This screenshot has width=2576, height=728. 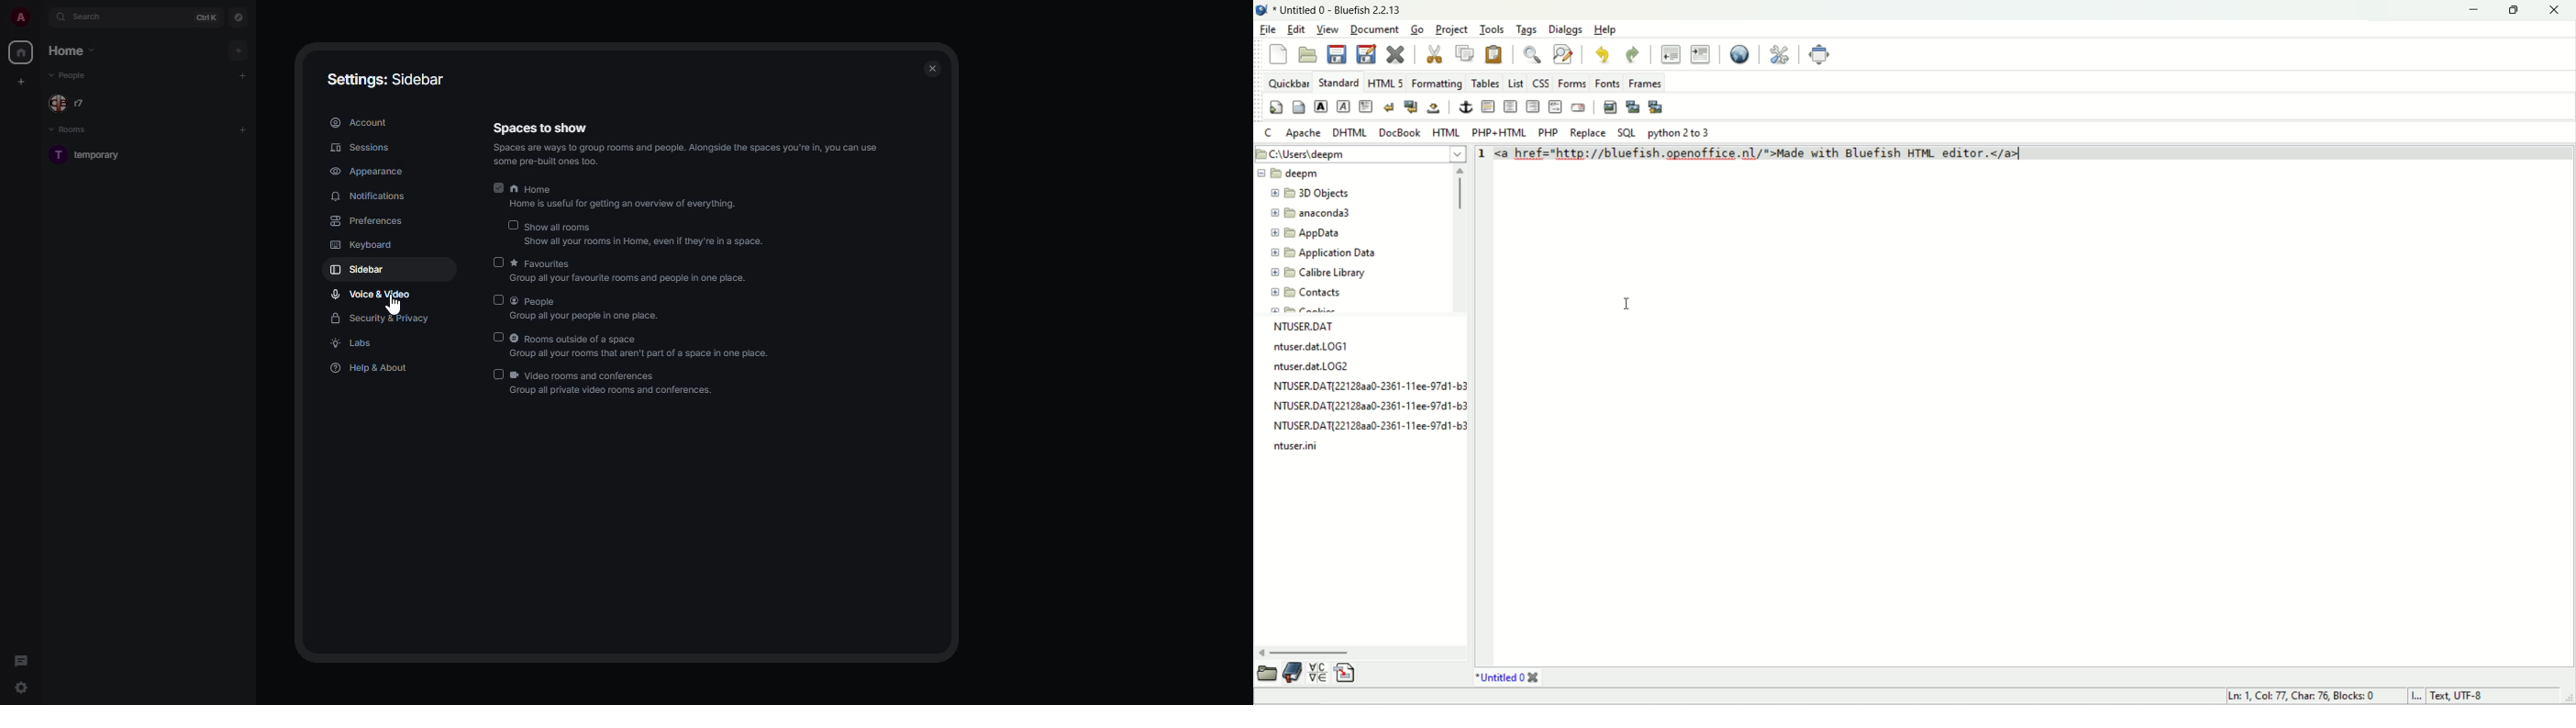 I want to click on HTML 5, so click(x=1386, y=82).